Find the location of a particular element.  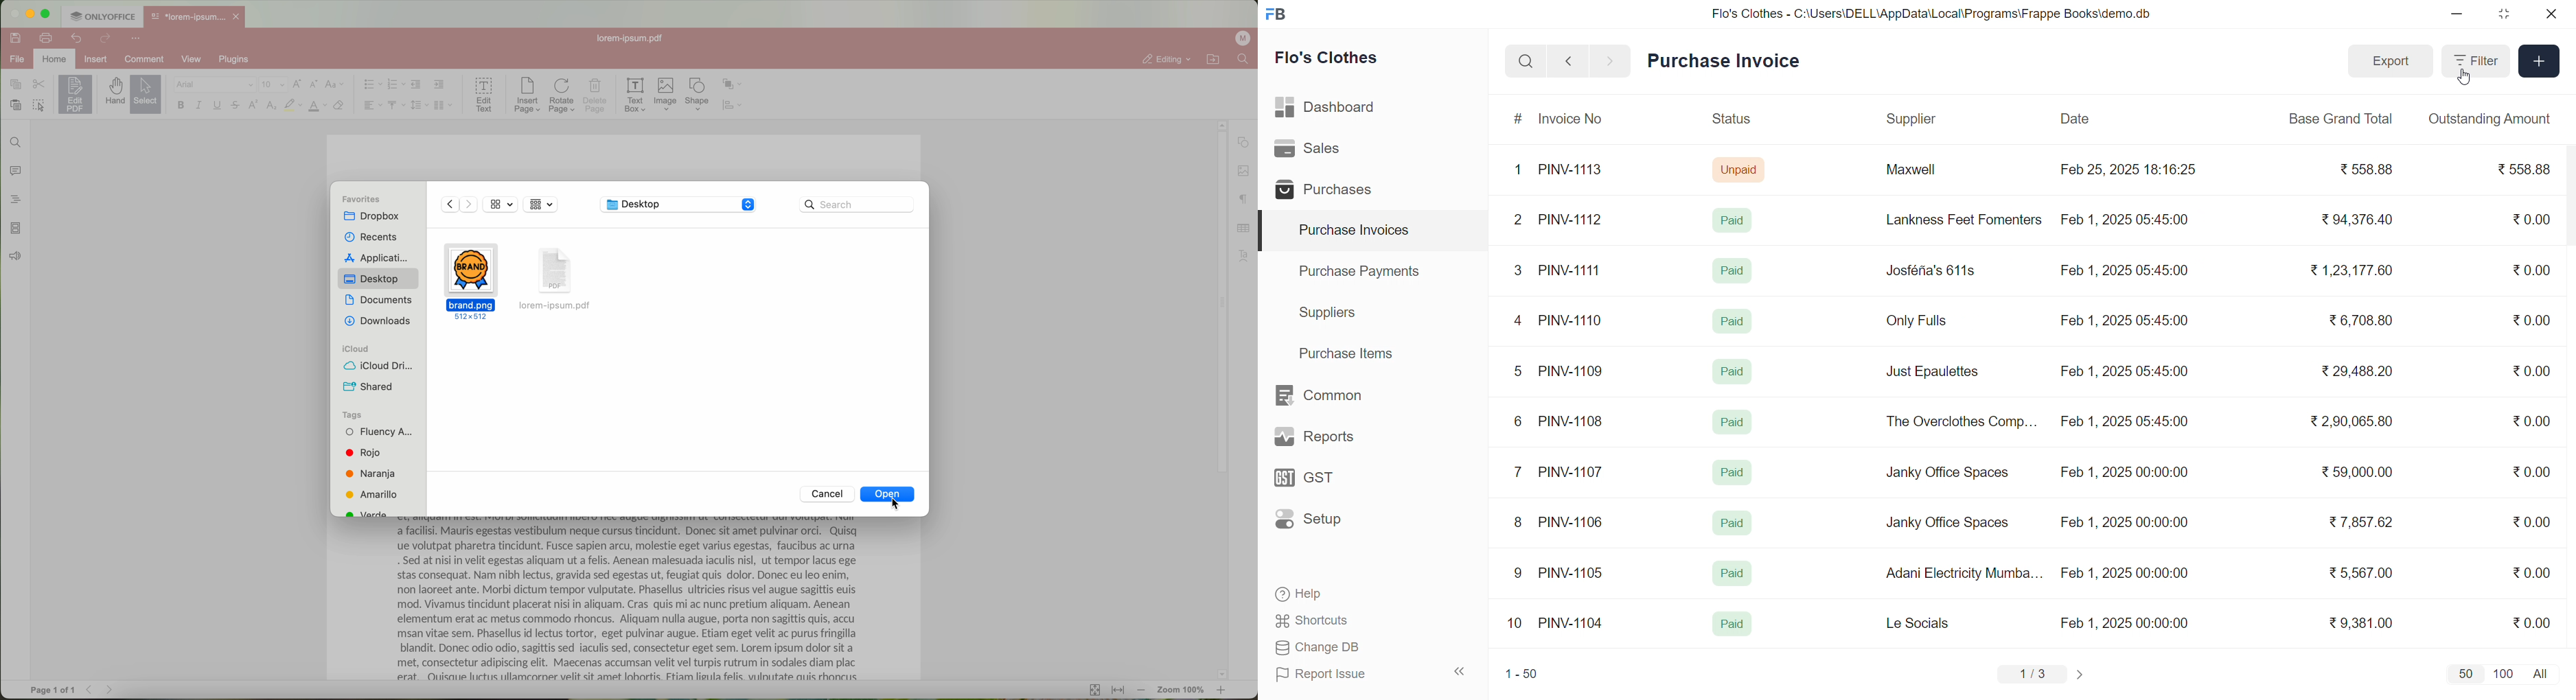

PINV-1106 is located at coordinates (1576, 522).